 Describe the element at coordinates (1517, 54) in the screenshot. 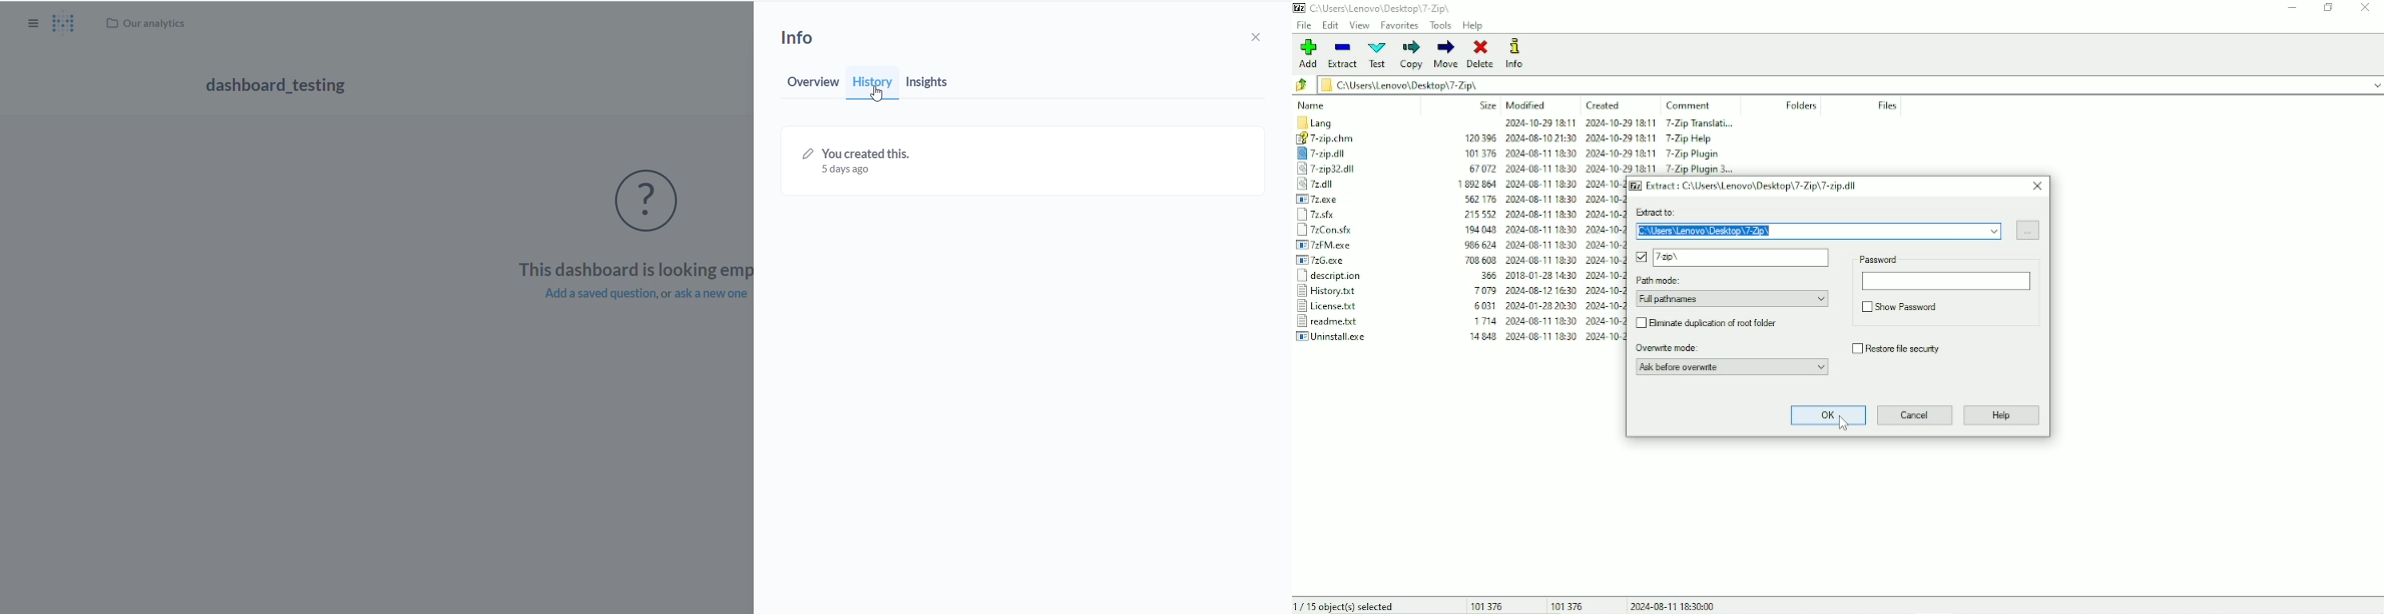

I see `Info` at that location.